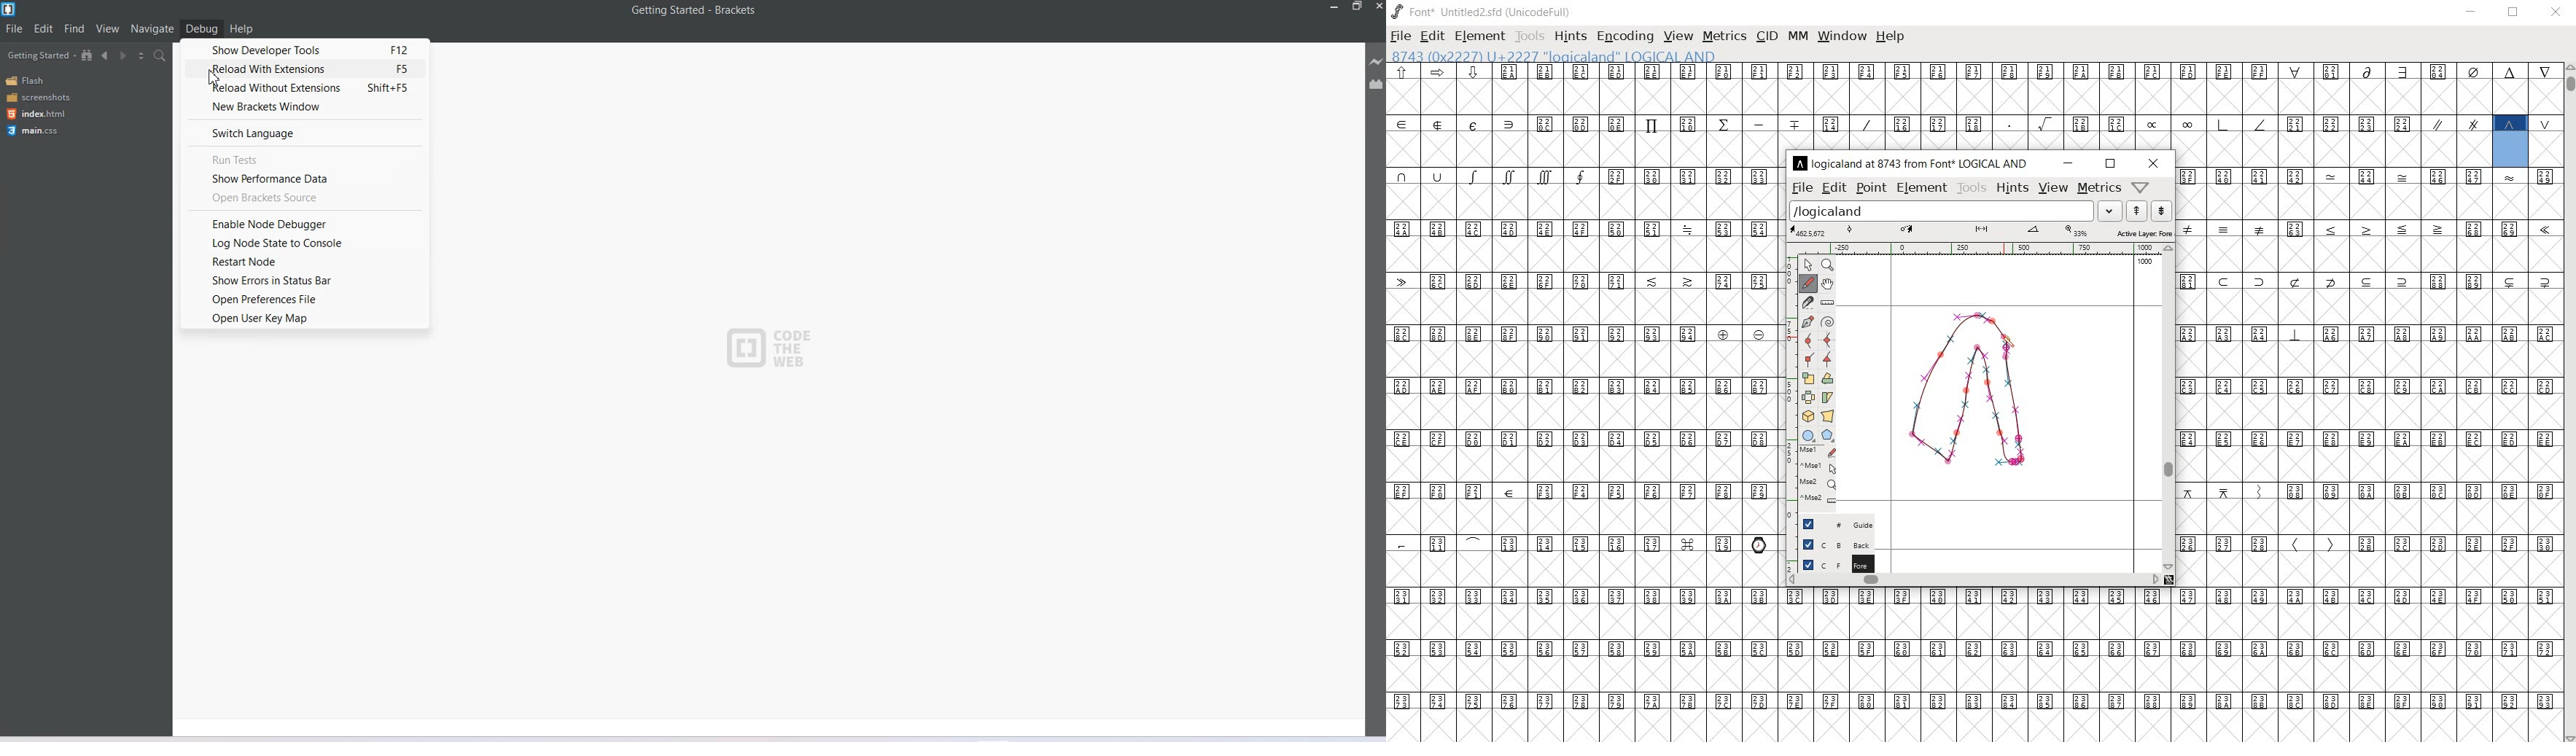 Image resolution: width=2576 pixels, height=756 pixels. Describe the element at coordinates (2511, 139) in the screenshot. I see `8743 (0x22227) U+2227 "logicaland" LOGICAL AND` at that location.